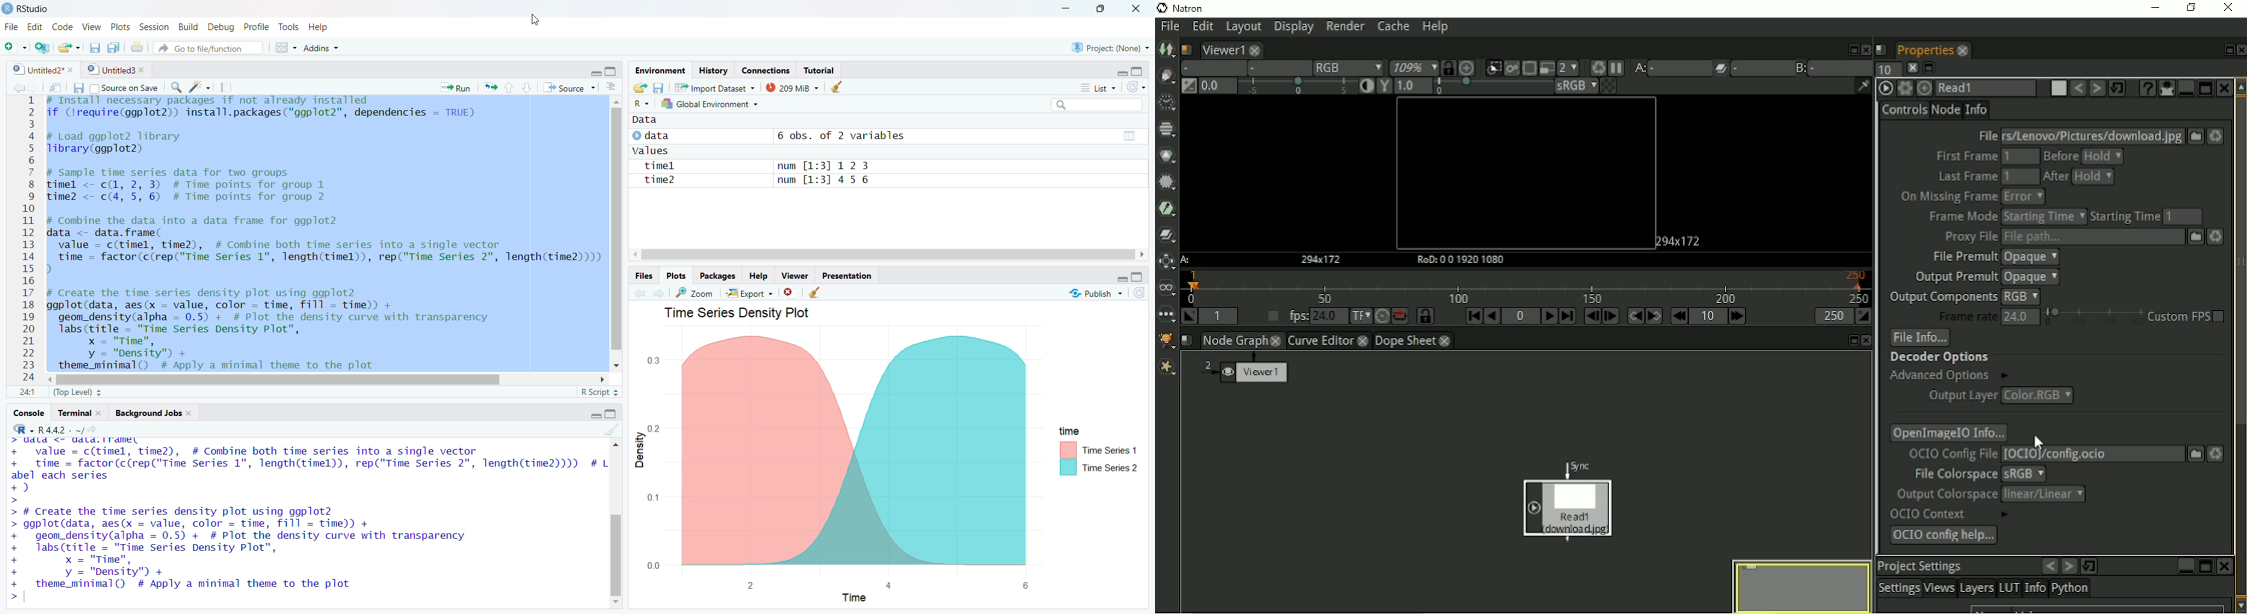 The height and width of the screenshot is (616, 2268). What do you see at coordinates (1887, 69) in the screenshot?
I see `maximum number of pane` at bounding box center [1887, 69].